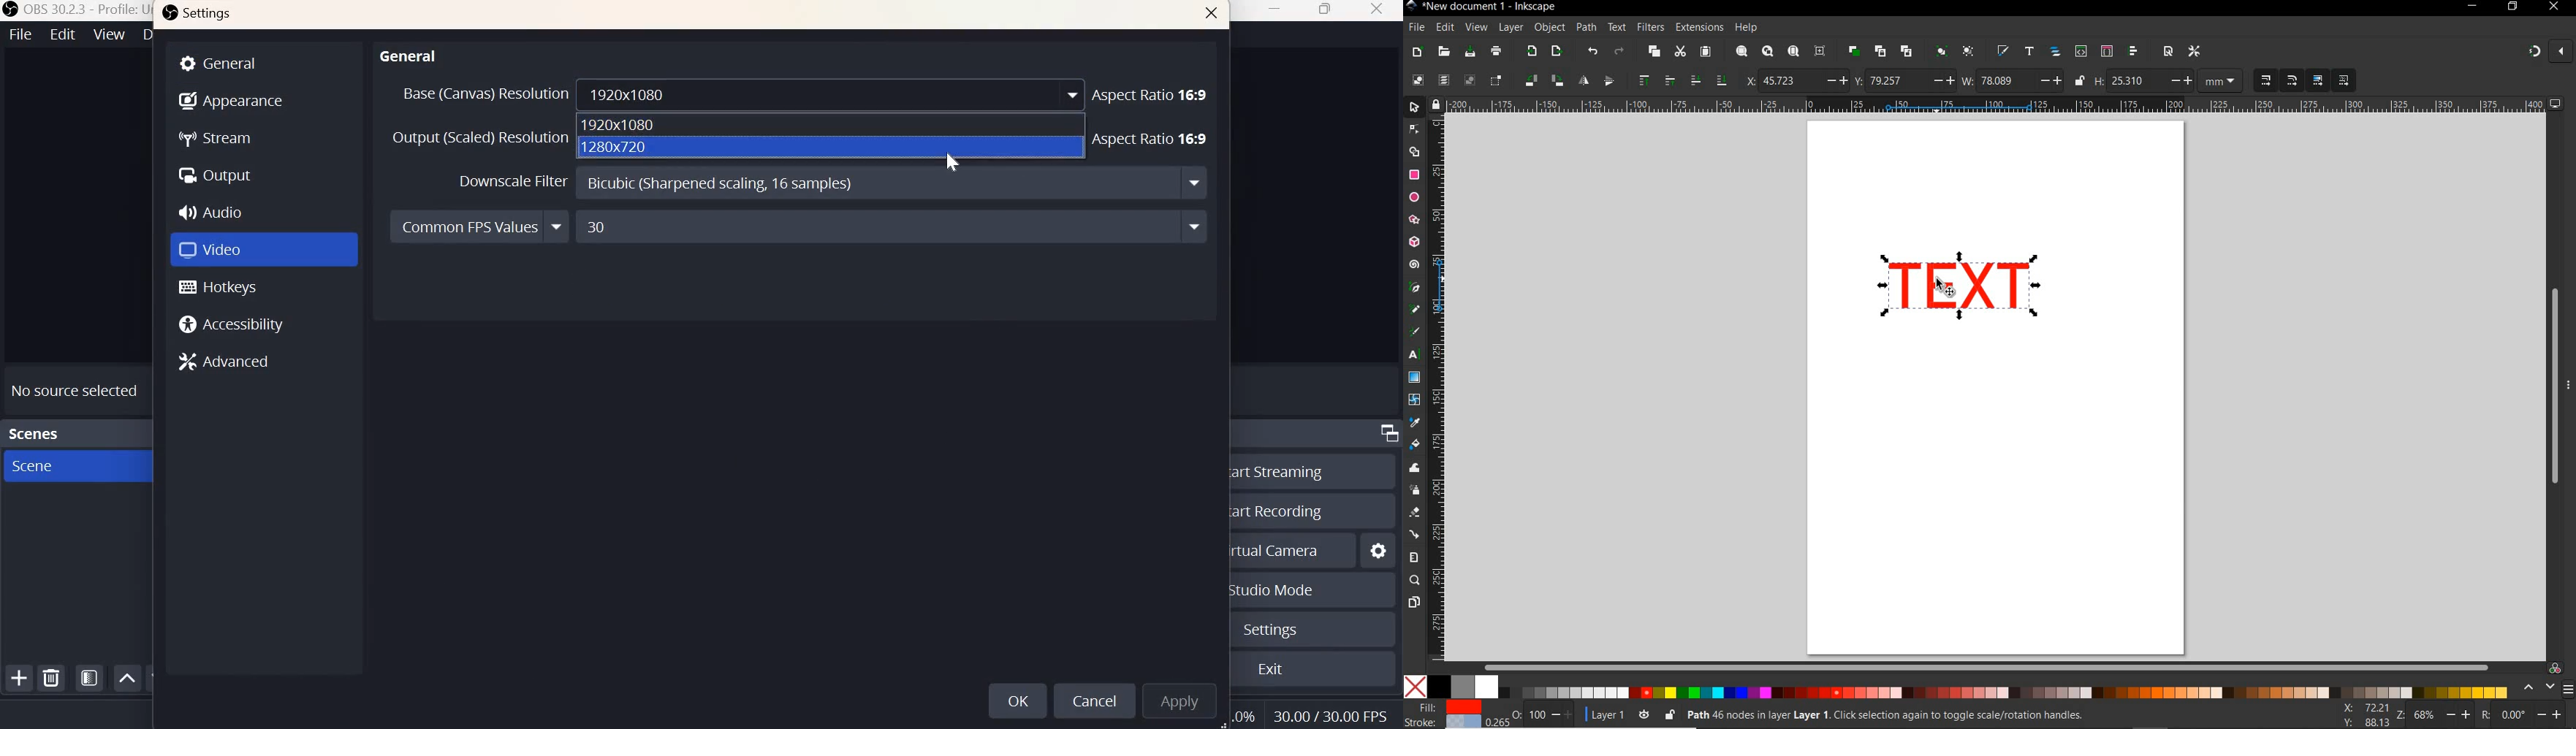  What do you see at coordinates (1386, 435) in the screenshot?
I see `Dock Options icon` at bounding box center [1386, 435].